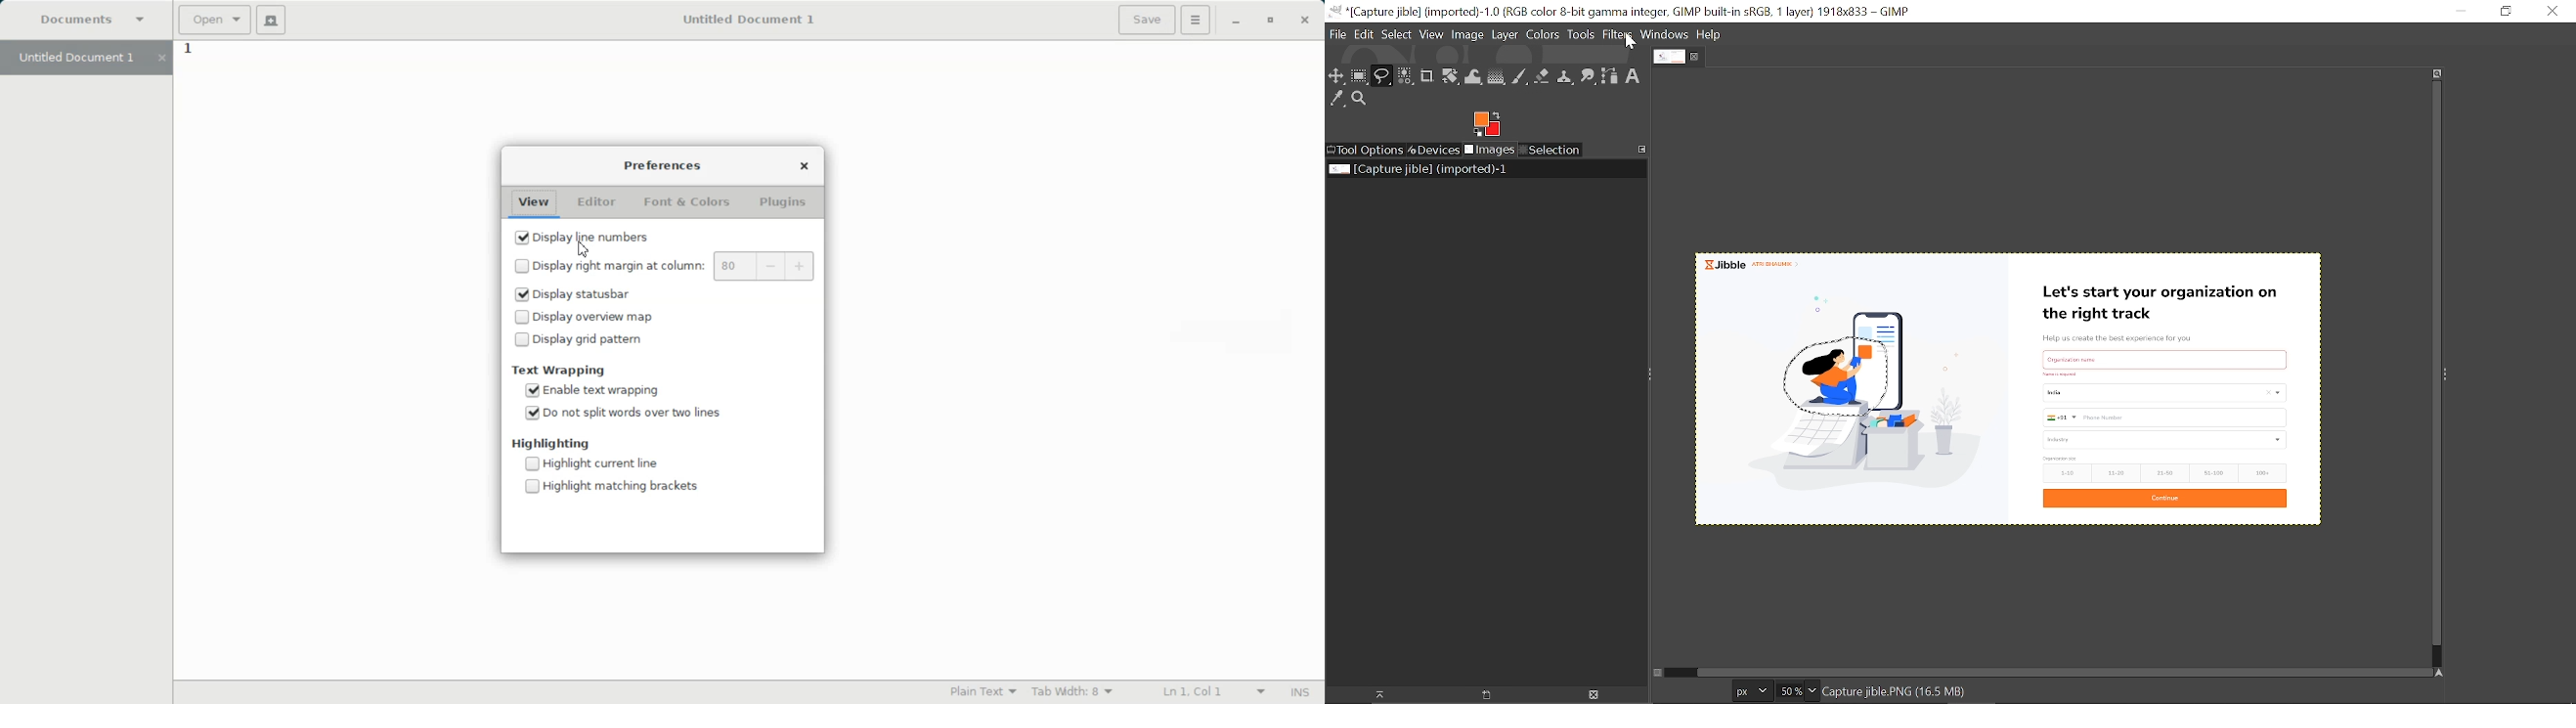 The height and width of the screenshot is (728, 2576). I want to click on Tool options, so click(1365, 151).